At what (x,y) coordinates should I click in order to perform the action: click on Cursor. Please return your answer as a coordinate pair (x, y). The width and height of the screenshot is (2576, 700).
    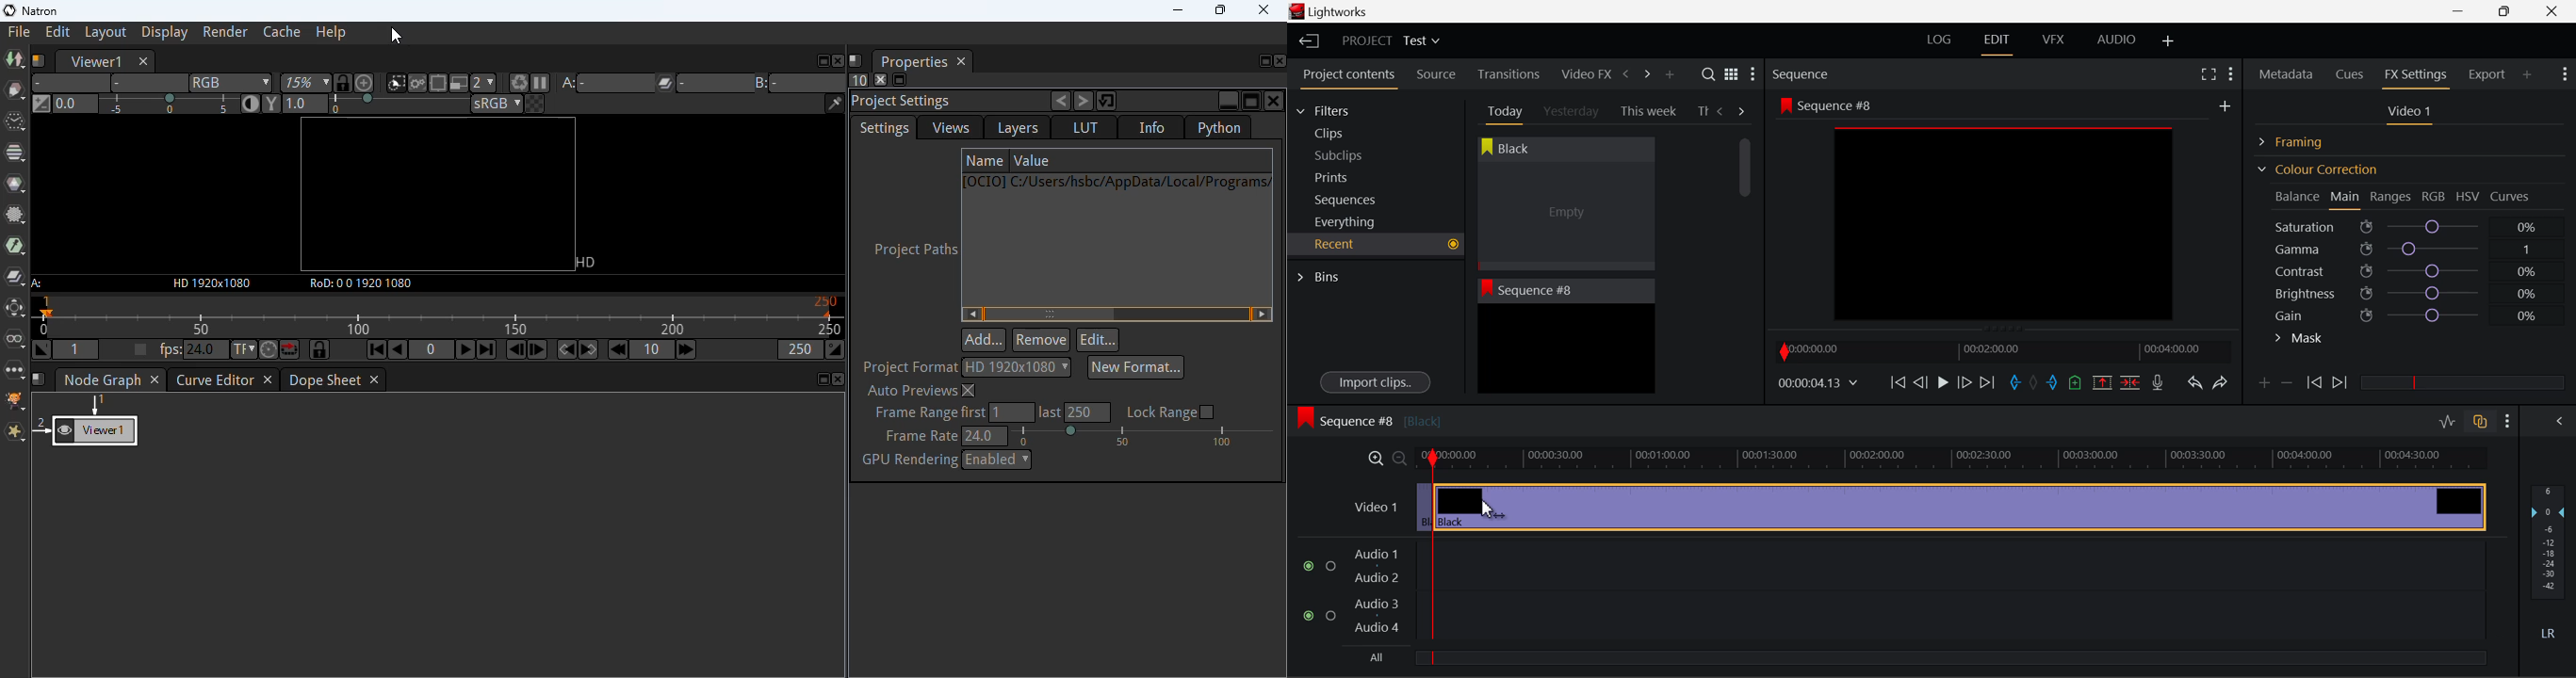
    Looking at the image, I should click on (1489, 509).